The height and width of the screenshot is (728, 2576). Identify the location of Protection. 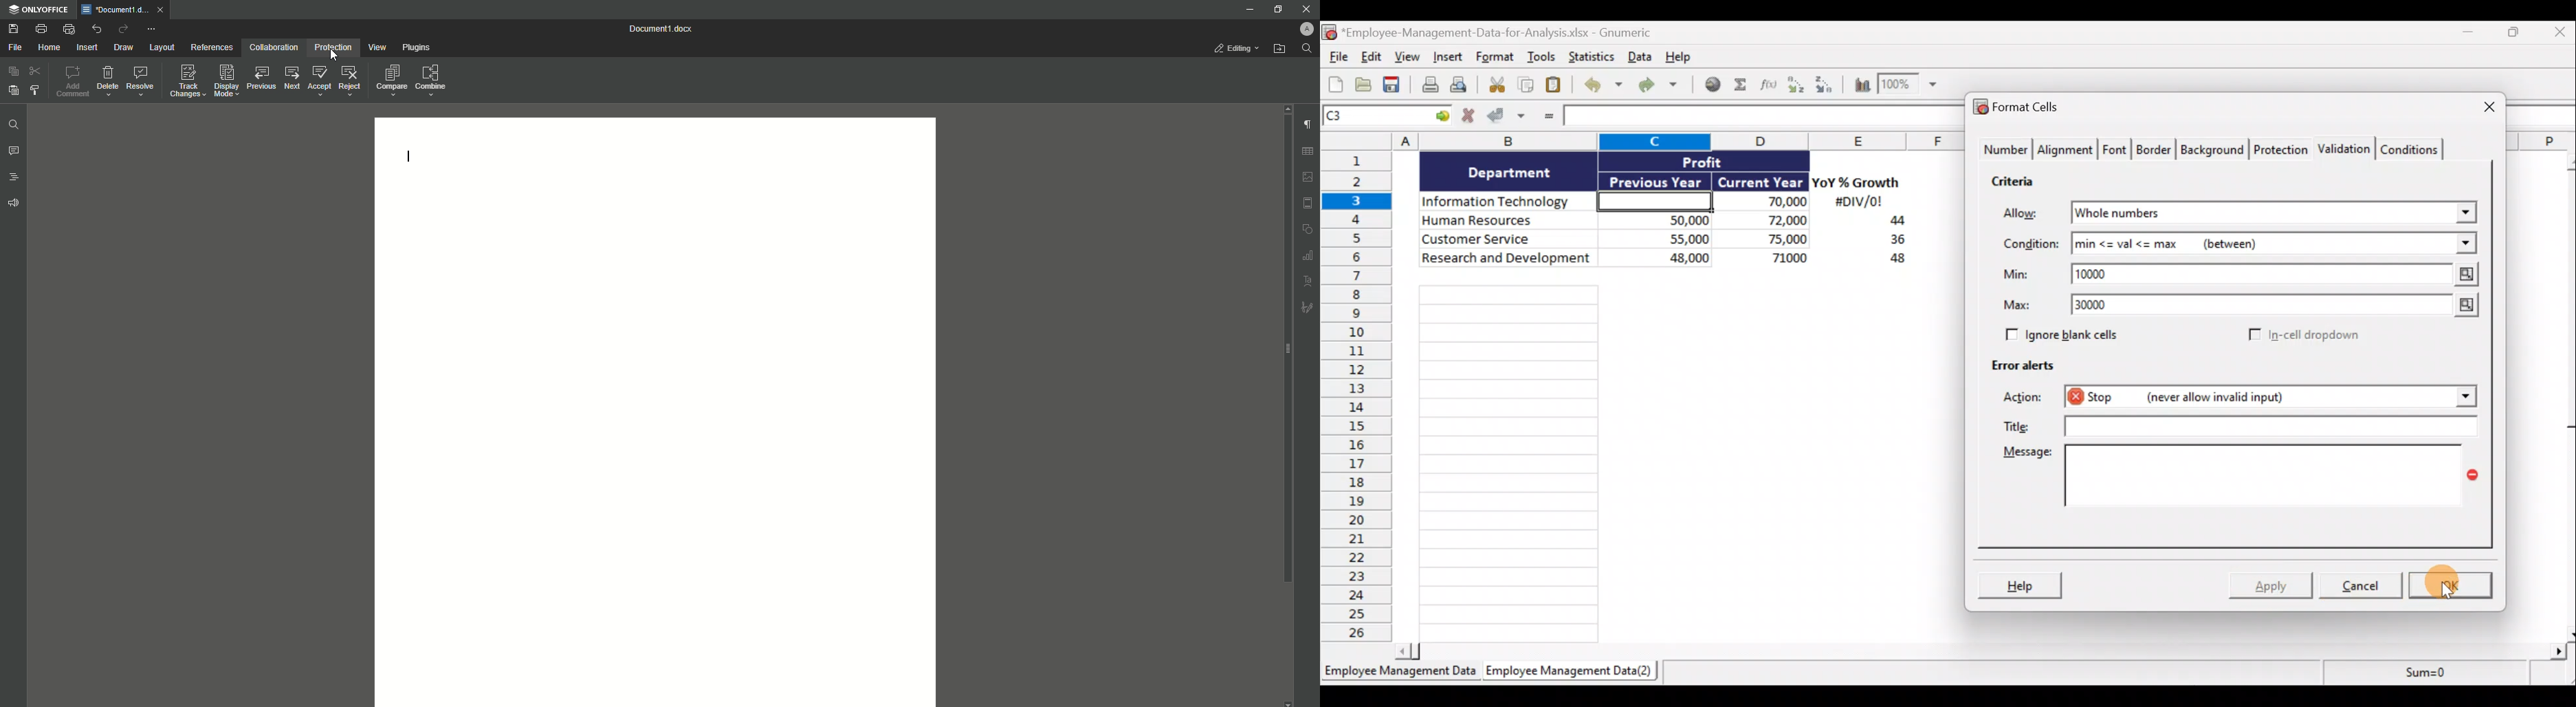
(333, 48).